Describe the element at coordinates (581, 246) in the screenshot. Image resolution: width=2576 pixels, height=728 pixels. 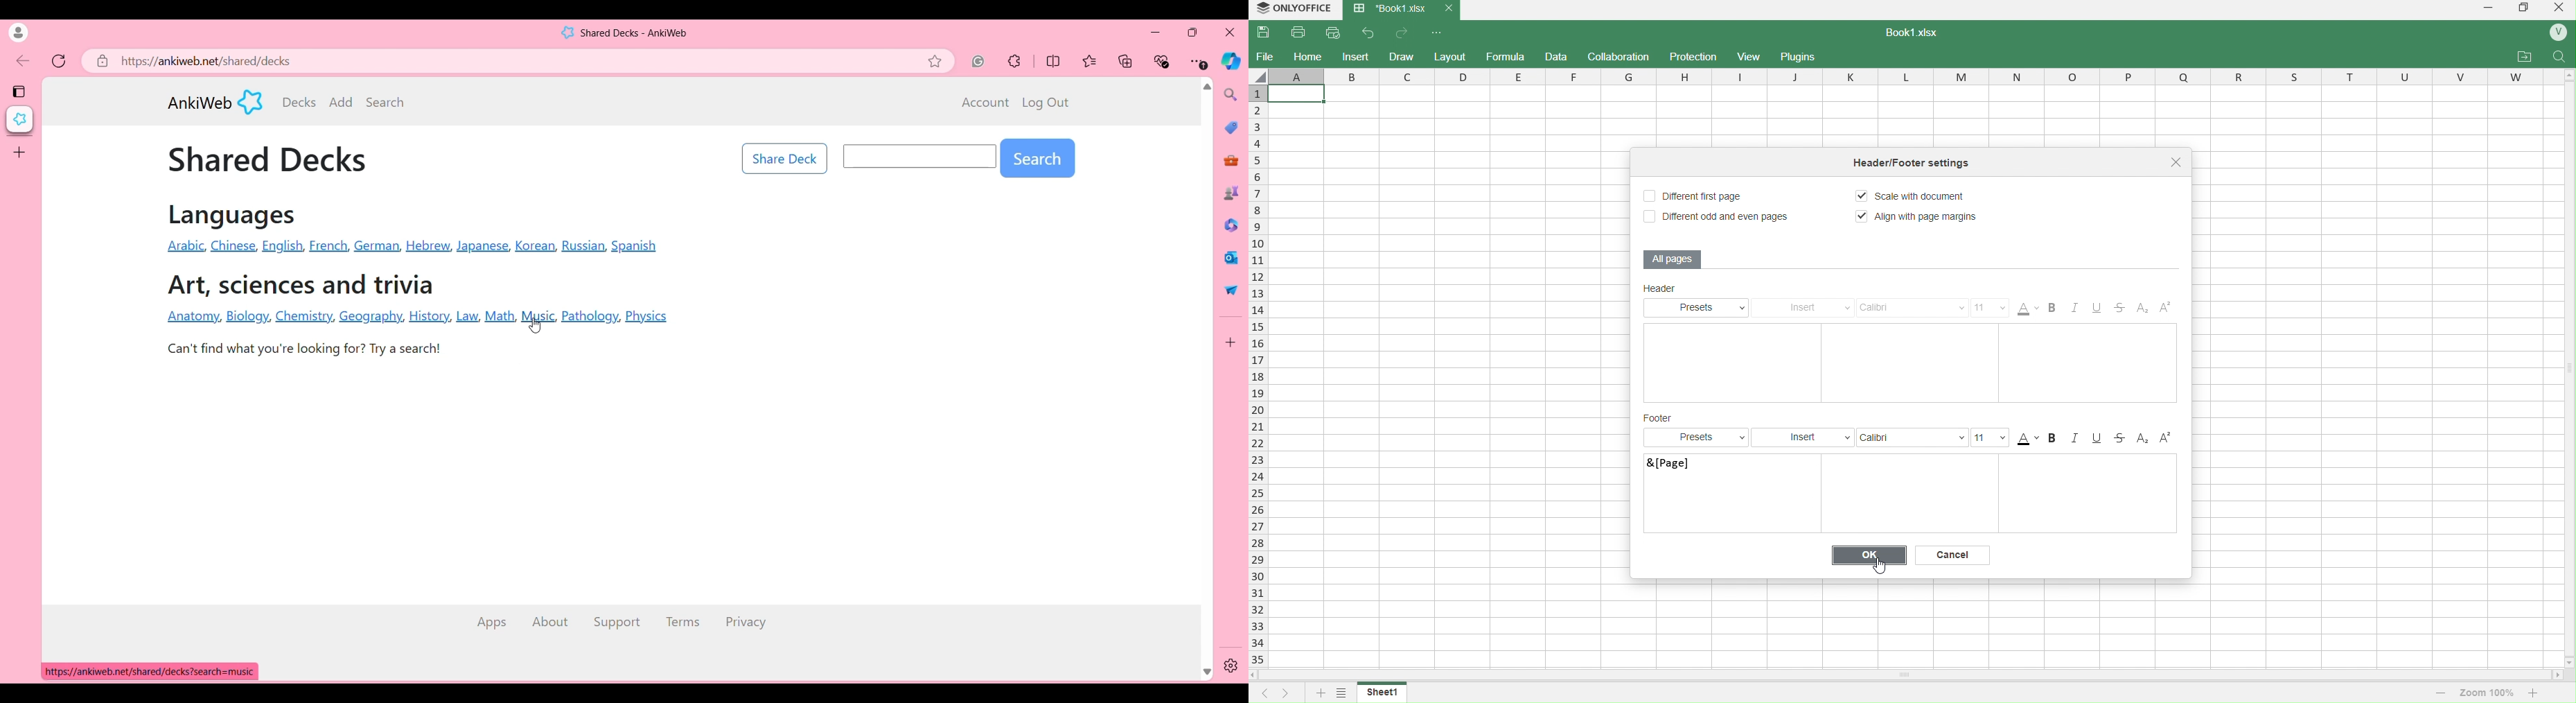
I see `Russian` at that location.